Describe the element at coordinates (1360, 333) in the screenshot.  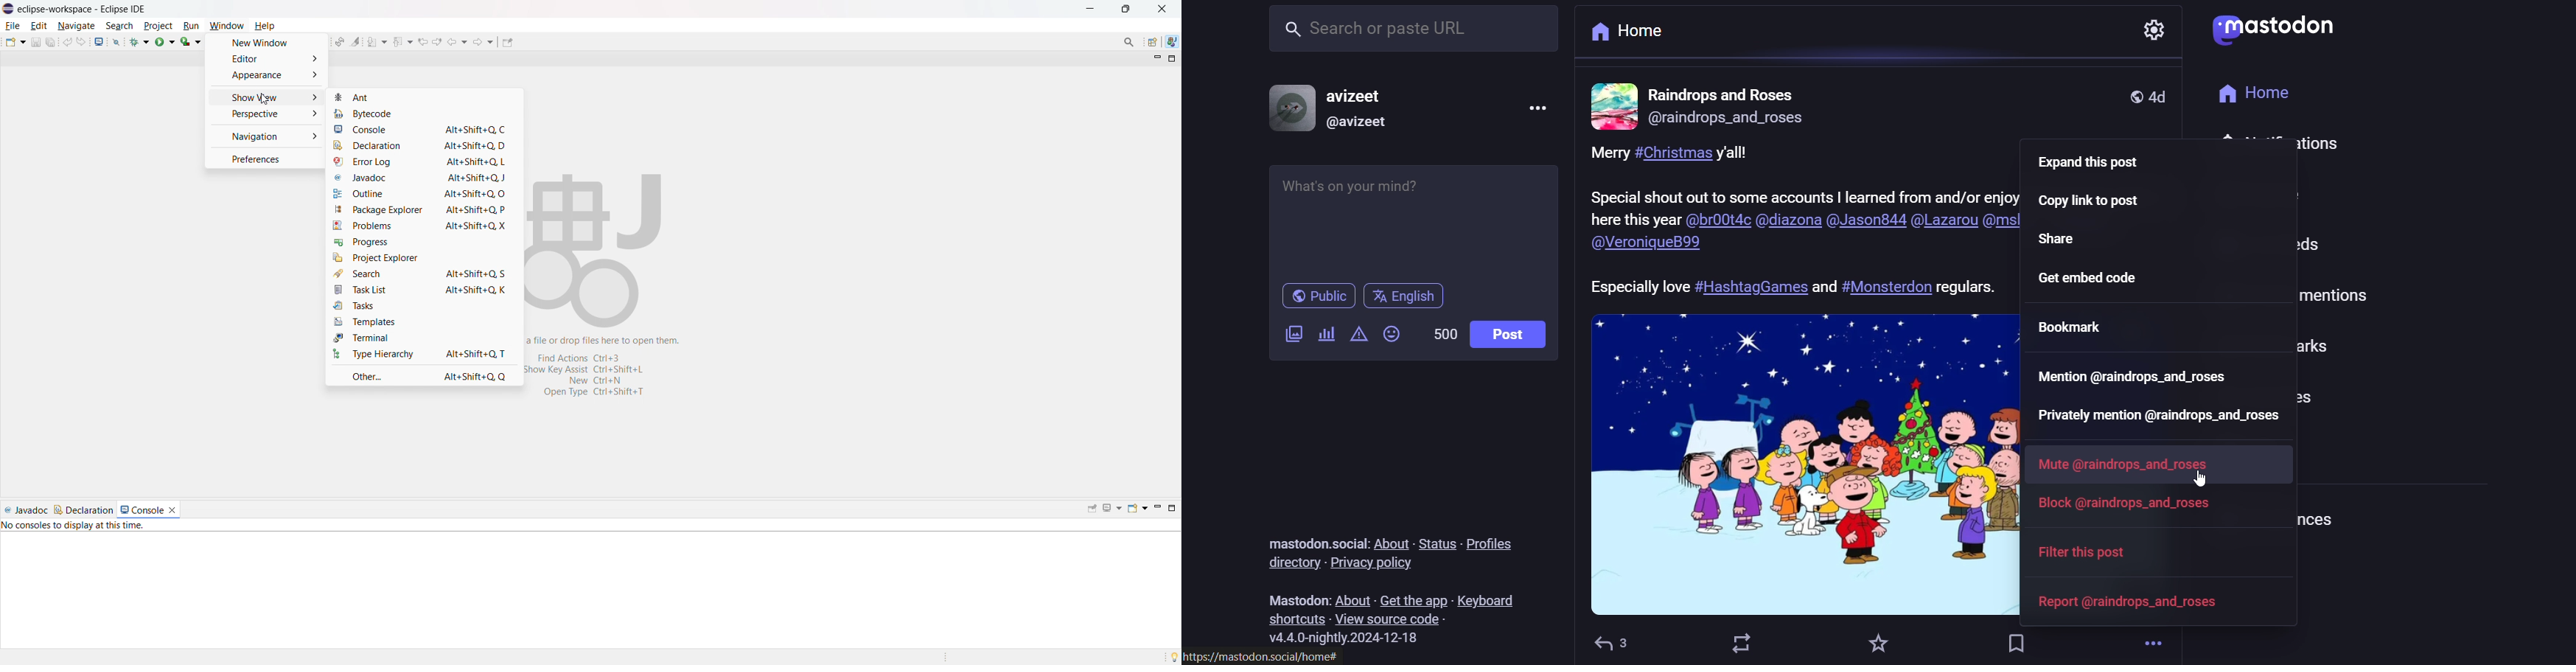
I see `content warning` at that location.